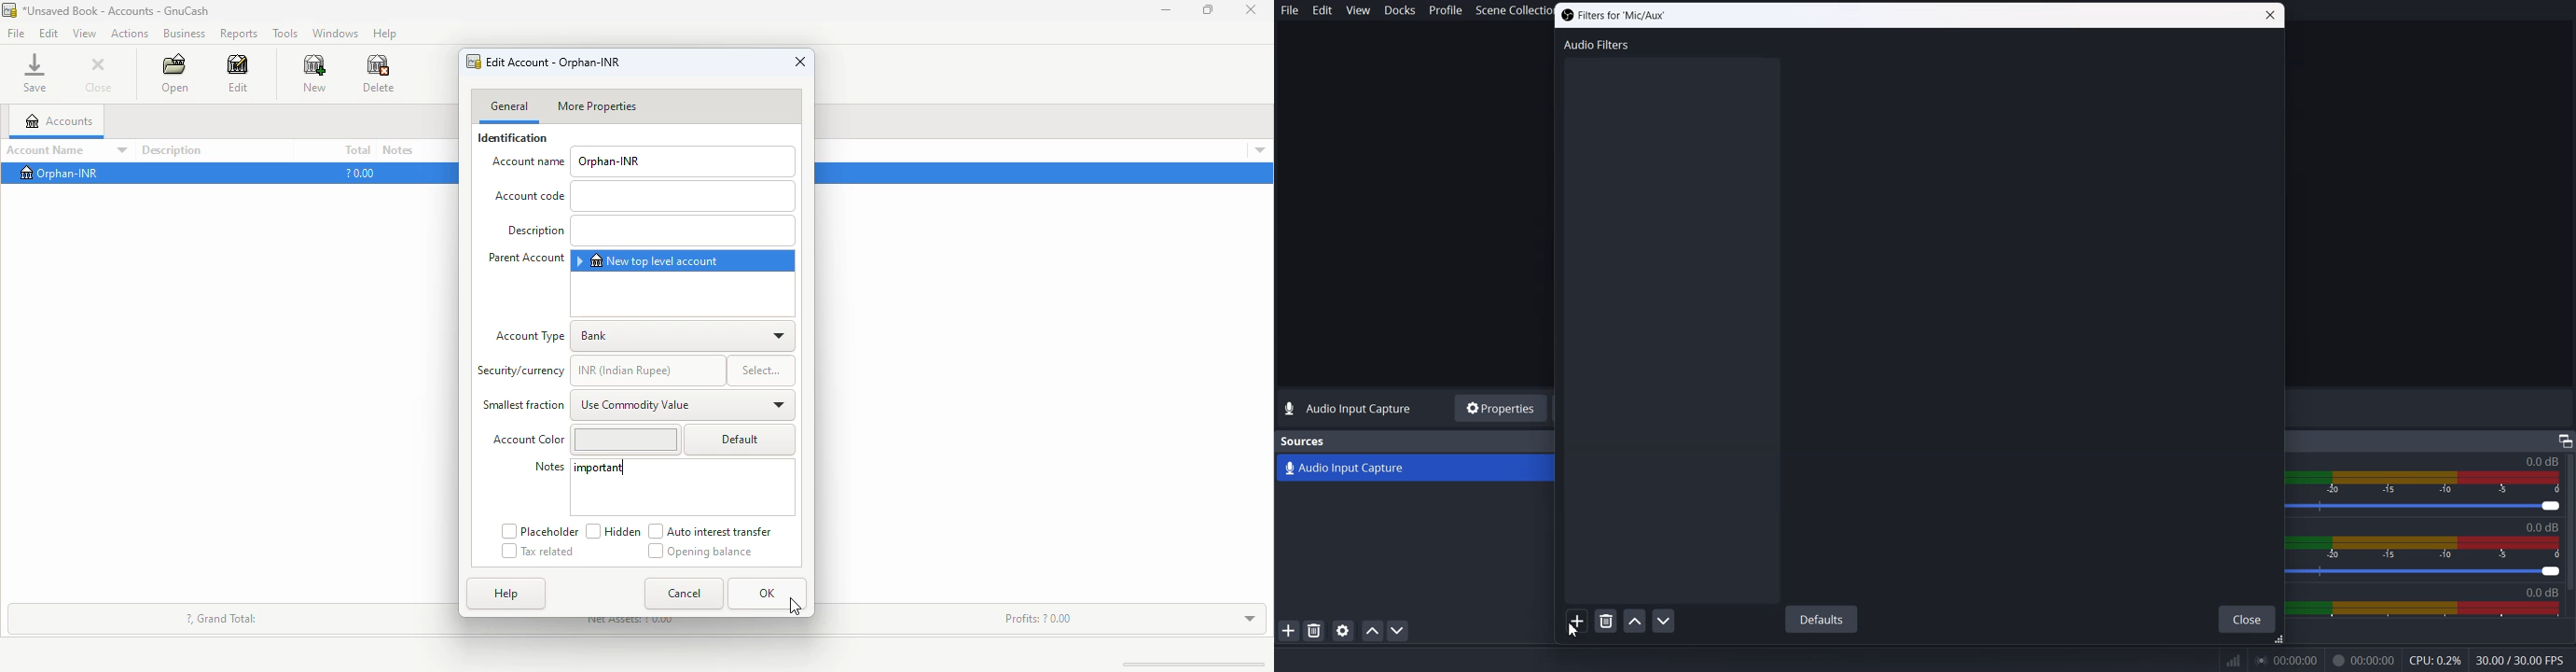 This screenshot has width=2576, height=672. What do you see at coordinates (1288, 630) in the screenshot?
I see `Add Source` at bounding box center [1288, 630].